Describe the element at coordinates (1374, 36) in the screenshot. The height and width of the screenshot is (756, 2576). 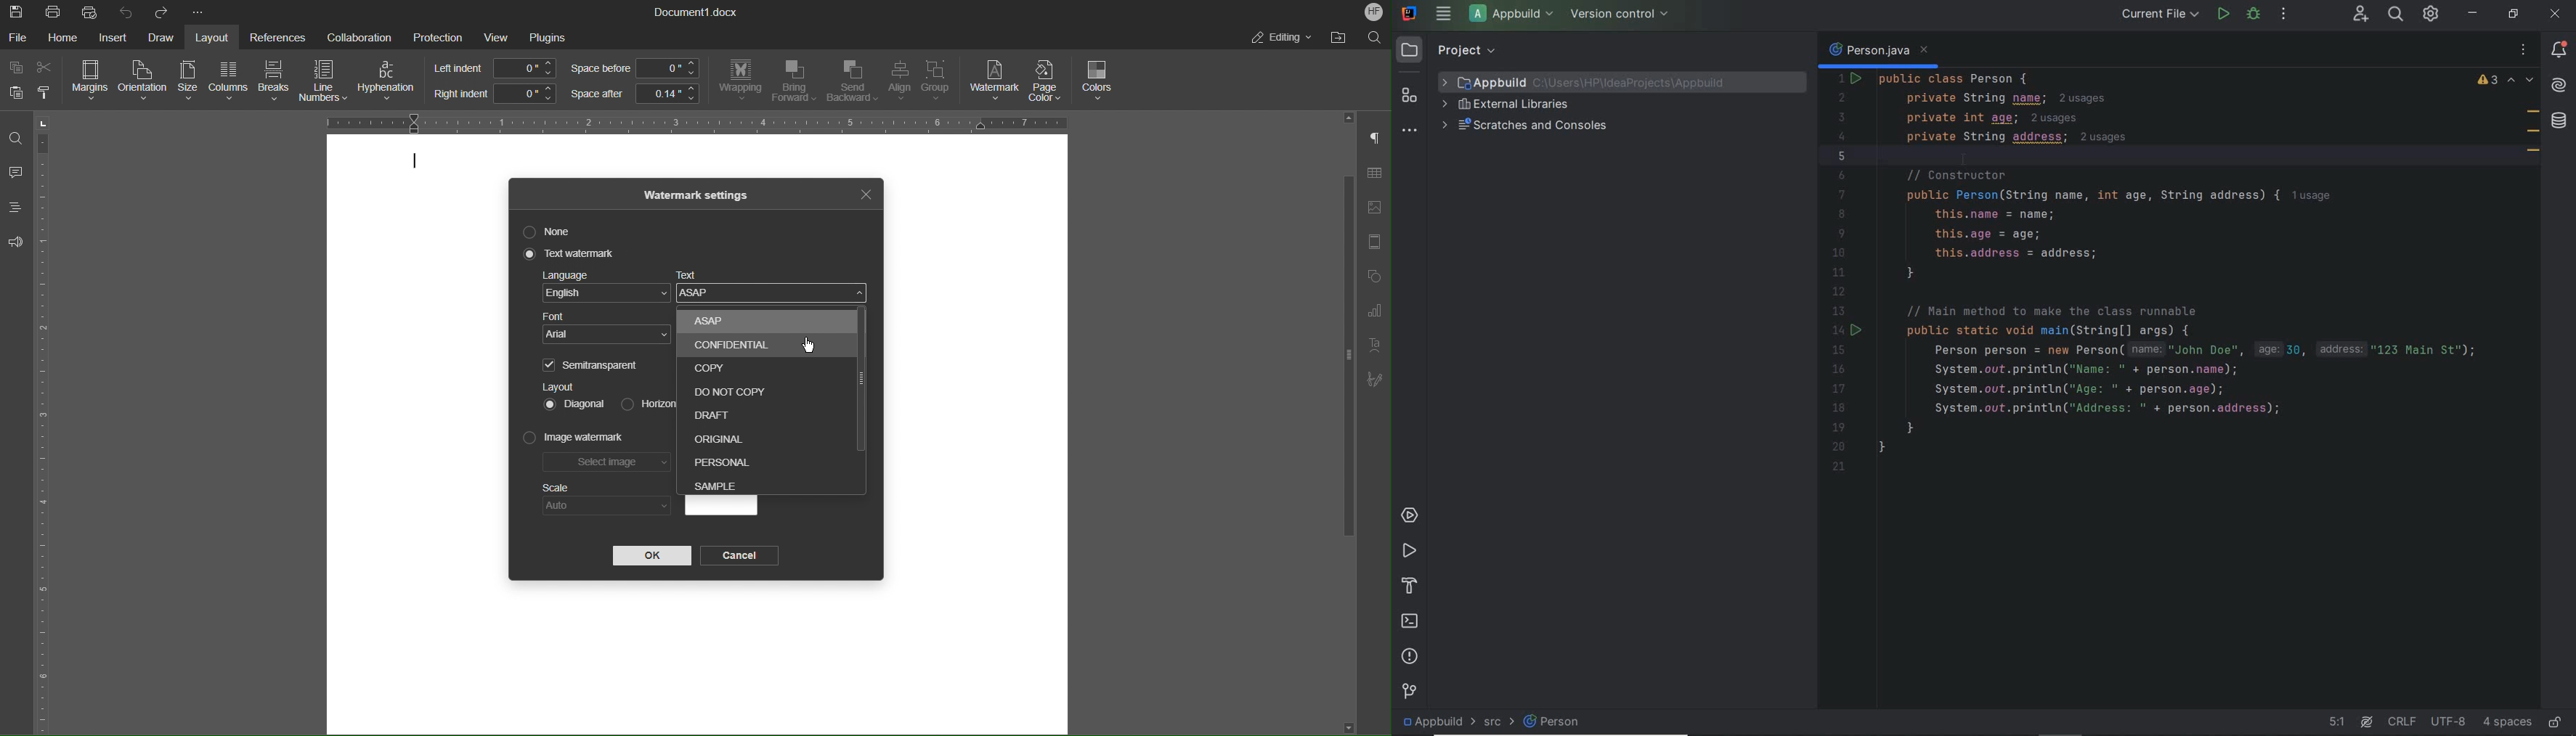
I see `Search` at that location.